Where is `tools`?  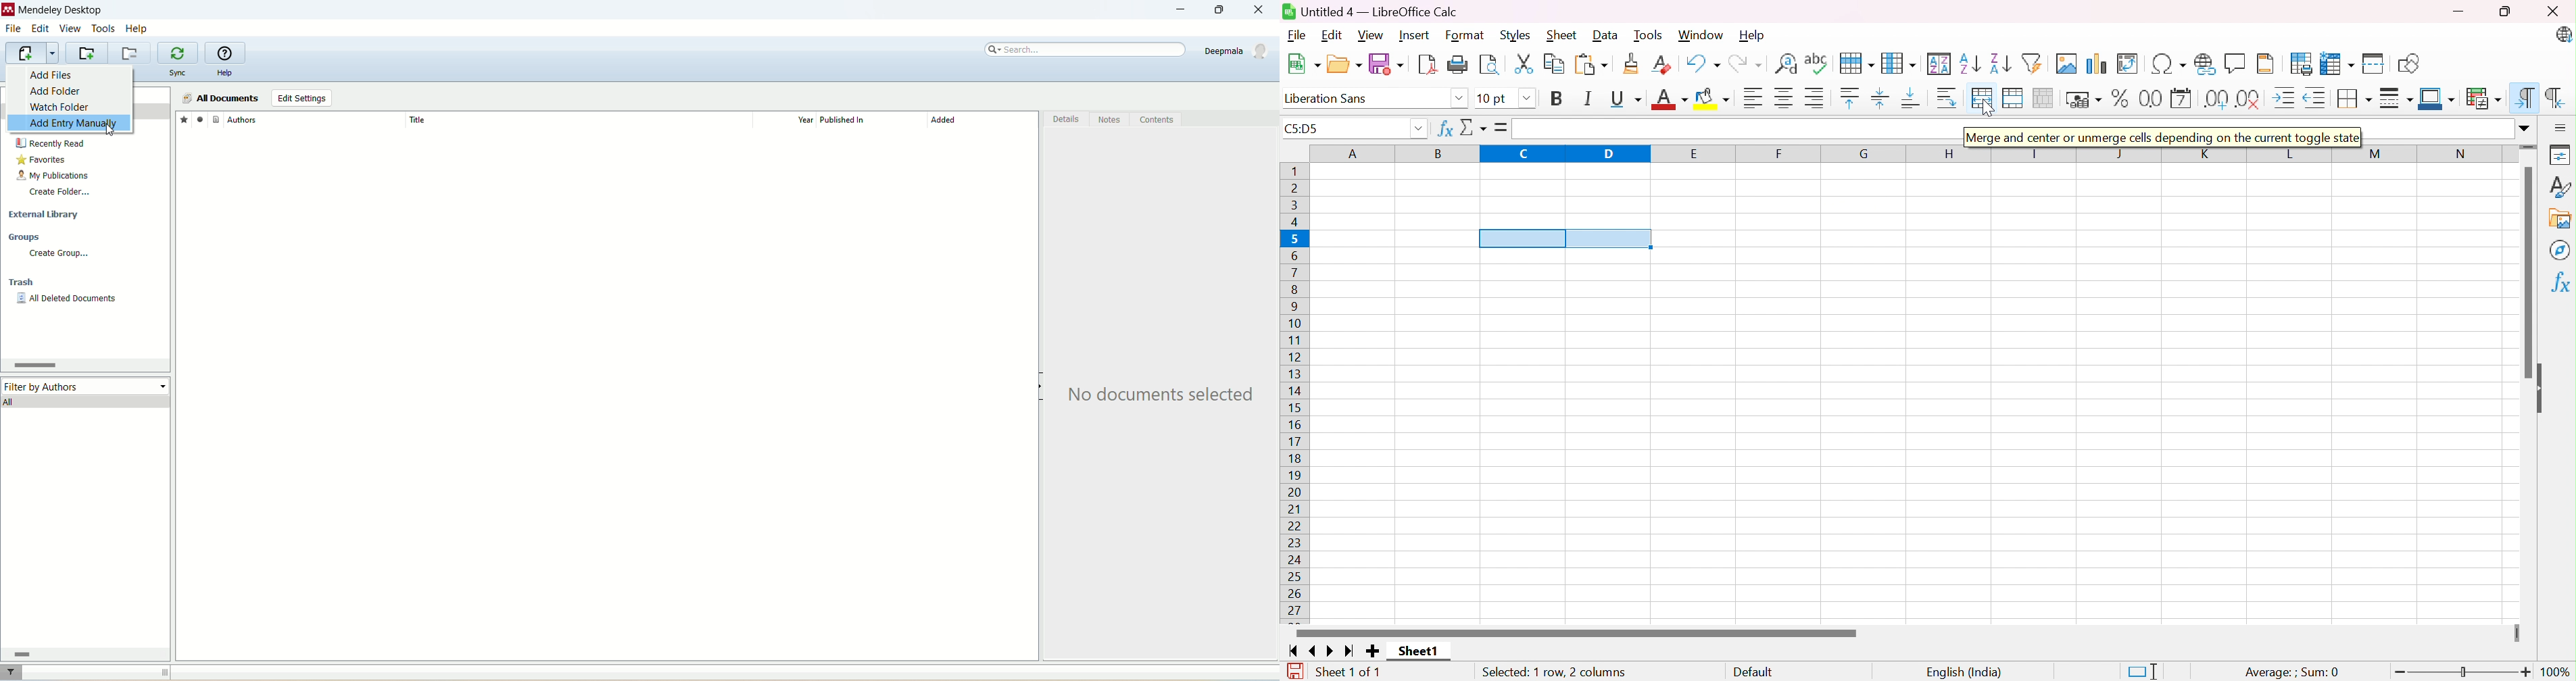 tools is located at coordinates (104, 27).